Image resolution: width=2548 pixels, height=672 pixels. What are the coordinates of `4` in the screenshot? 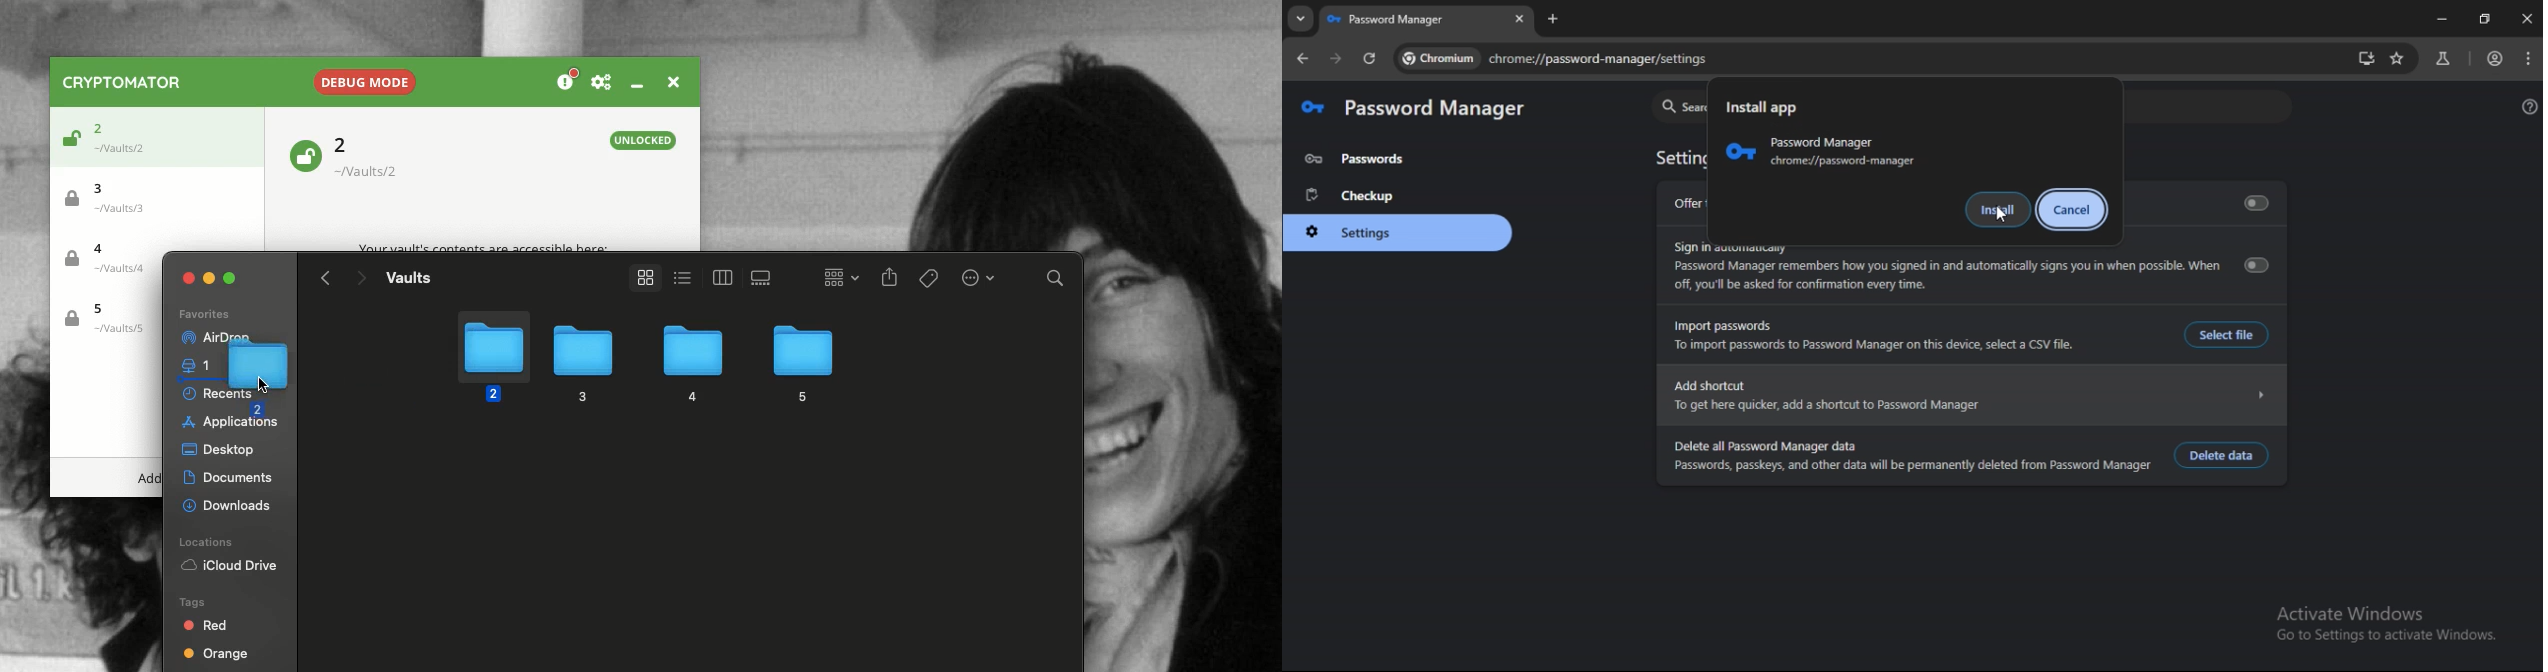 It's located at (690, 365).